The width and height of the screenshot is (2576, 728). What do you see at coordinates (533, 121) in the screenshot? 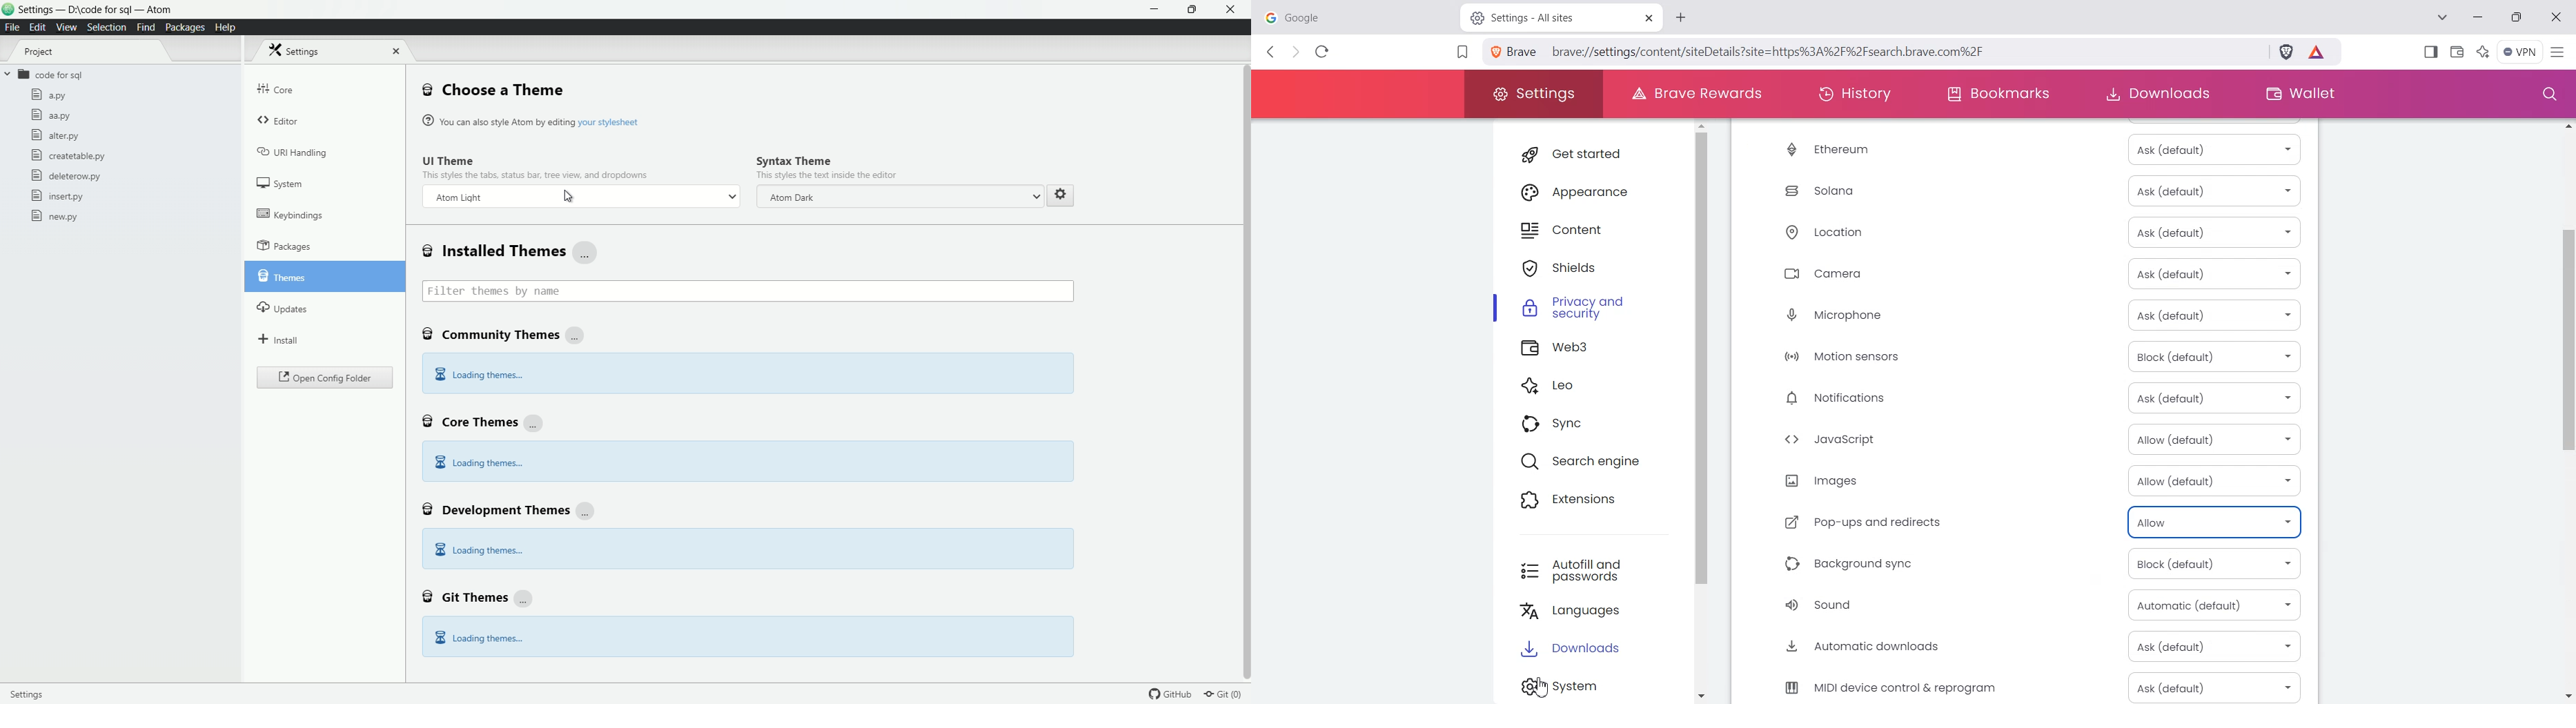
I see `® You can also style Atom by editing your stylesheet` at bounding box center [533, 121].